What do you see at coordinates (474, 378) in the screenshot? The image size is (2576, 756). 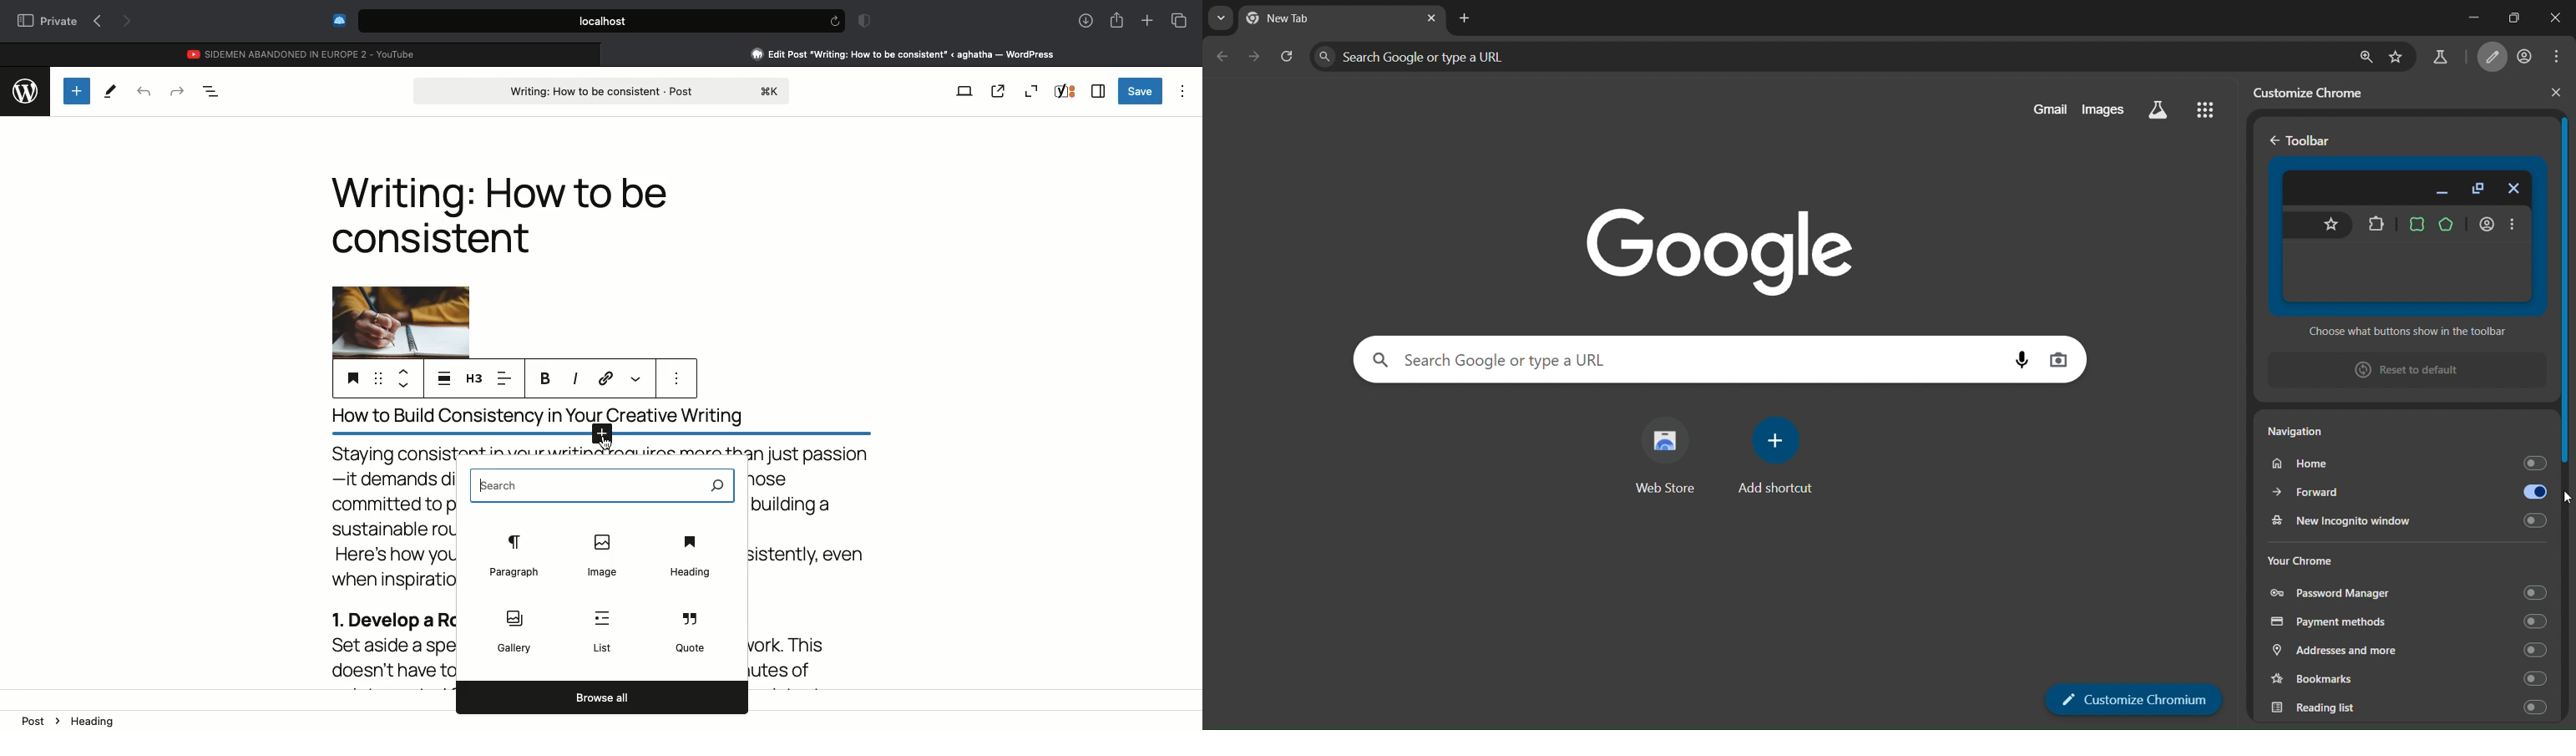 I see `H3` at bounding box center [474, 378].